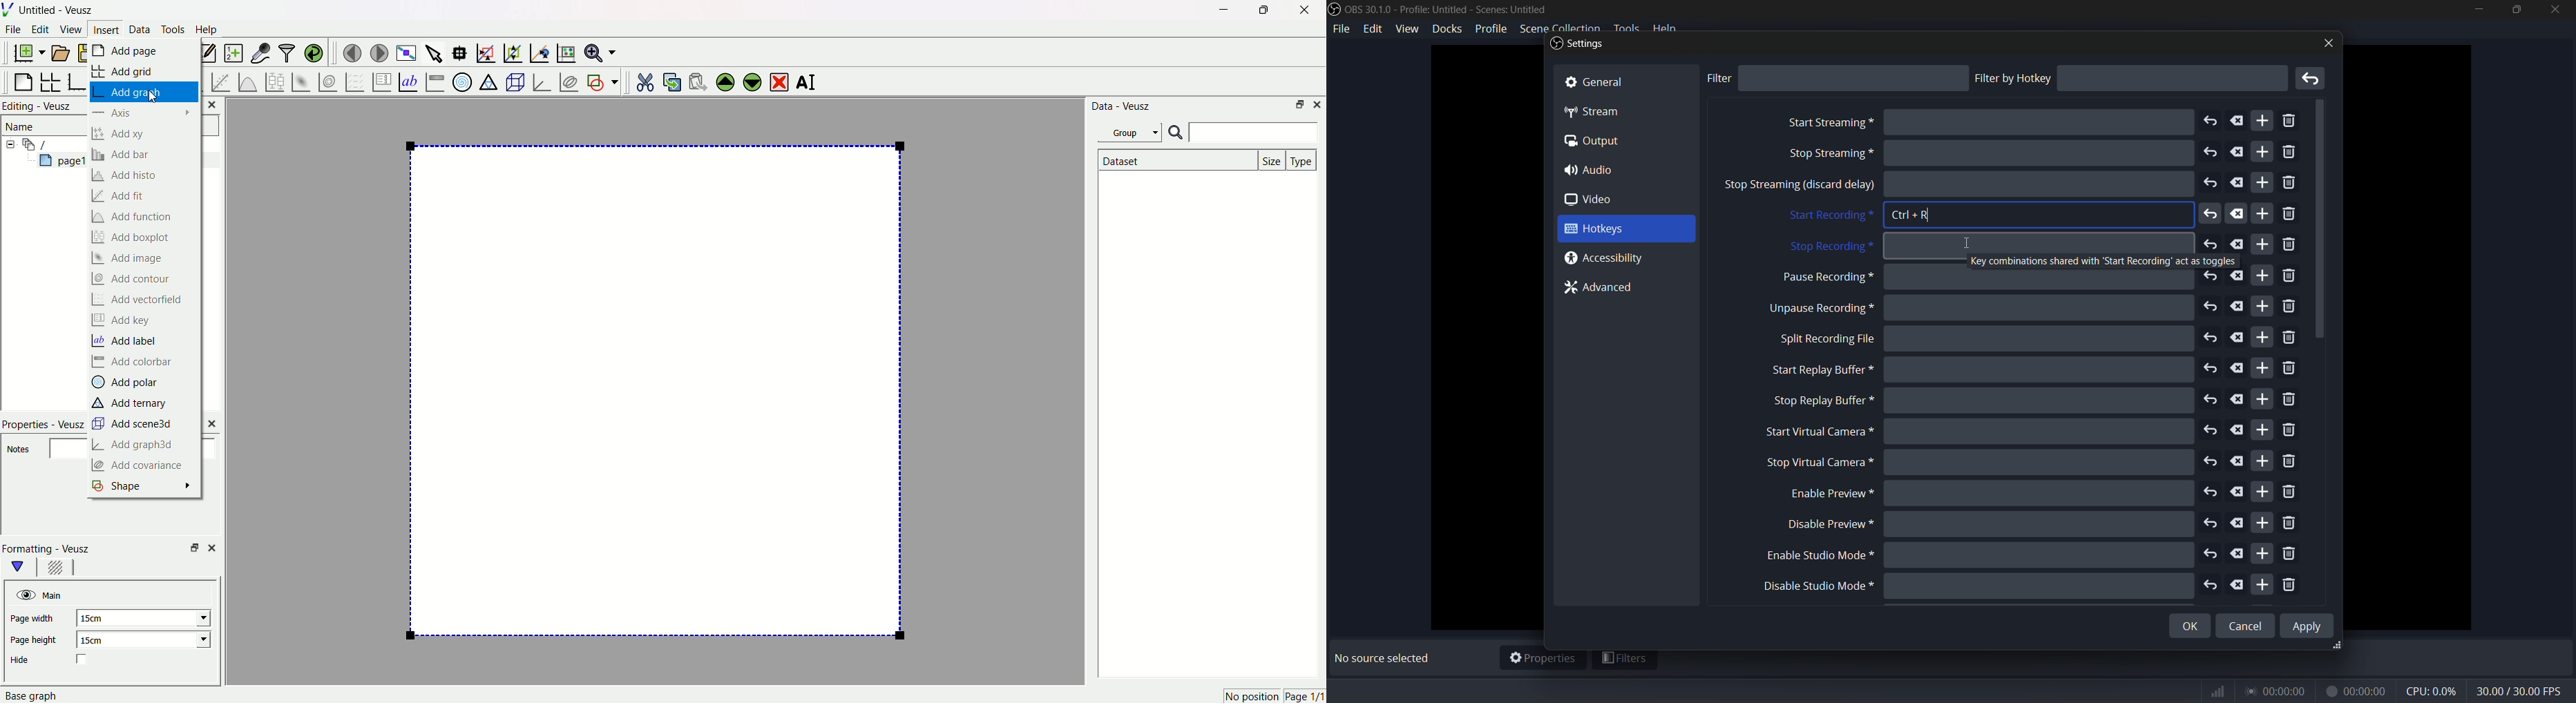 The height and width of the screenshot is (728, 2576). What do you see at coordinates (1815, 432) in the screenshot?
I see `start virtual camera` at bounding box center [1815, 432].